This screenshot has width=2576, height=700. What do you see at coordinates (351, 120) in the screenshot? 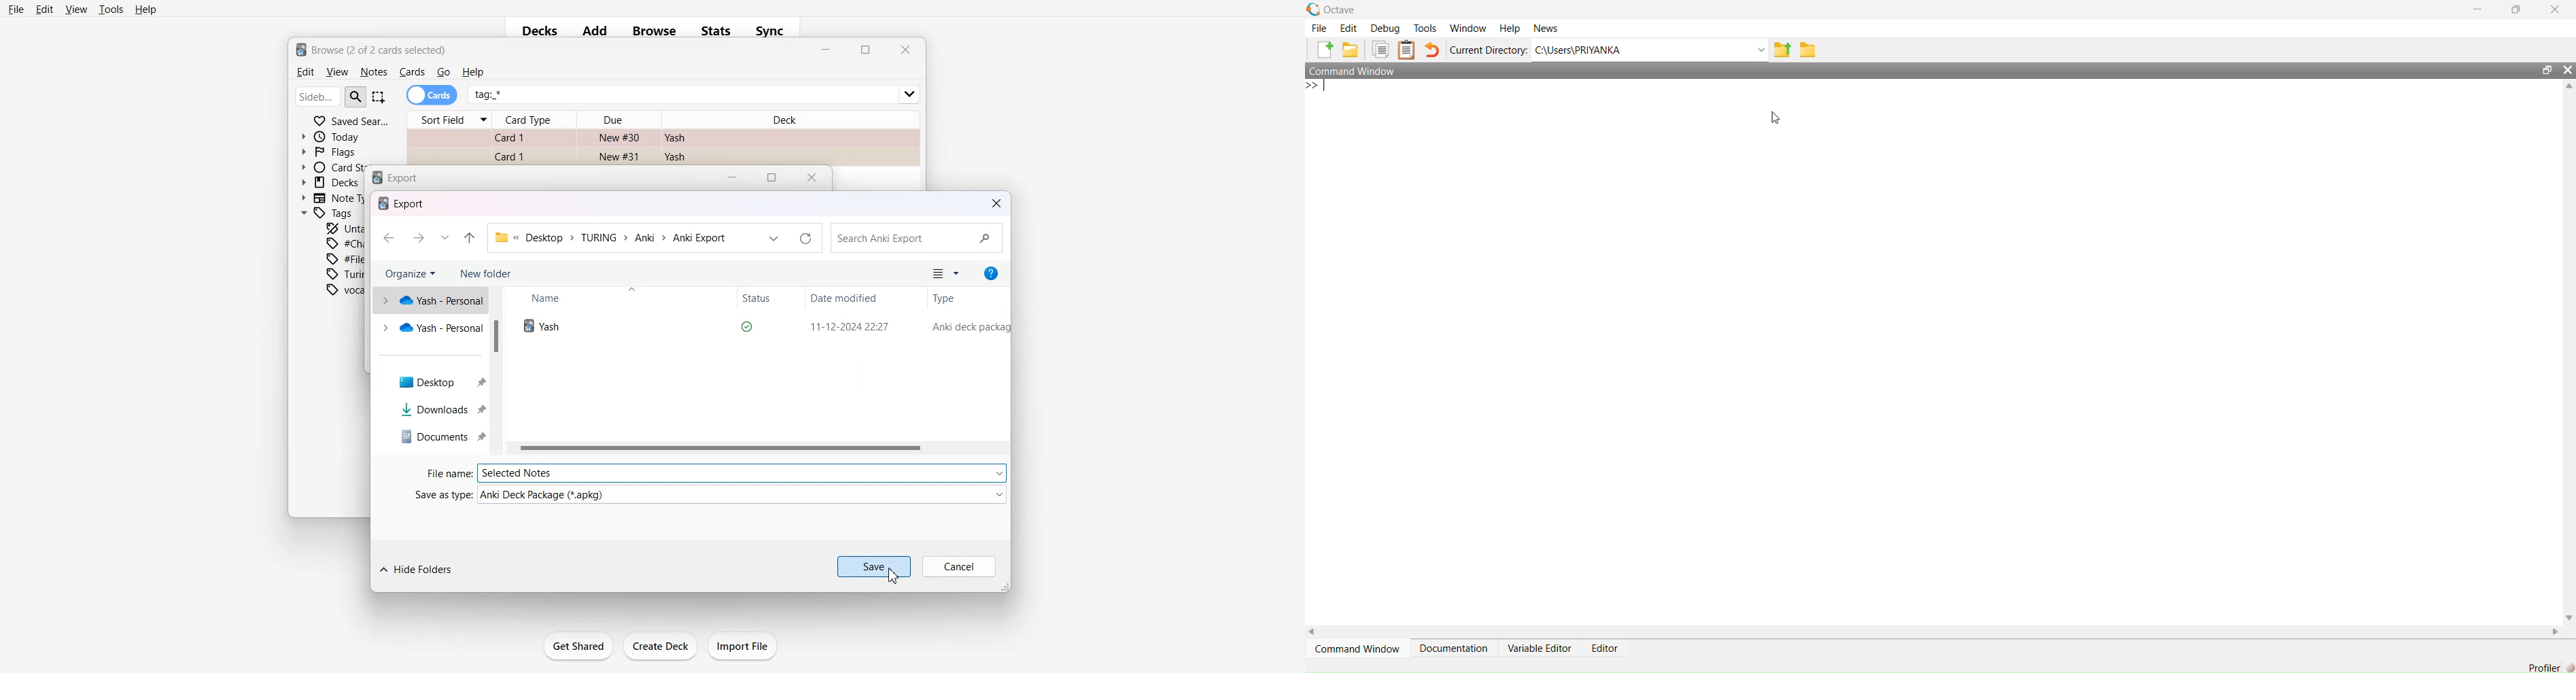
I see `Saved Search` at bounding box center [351, 120].